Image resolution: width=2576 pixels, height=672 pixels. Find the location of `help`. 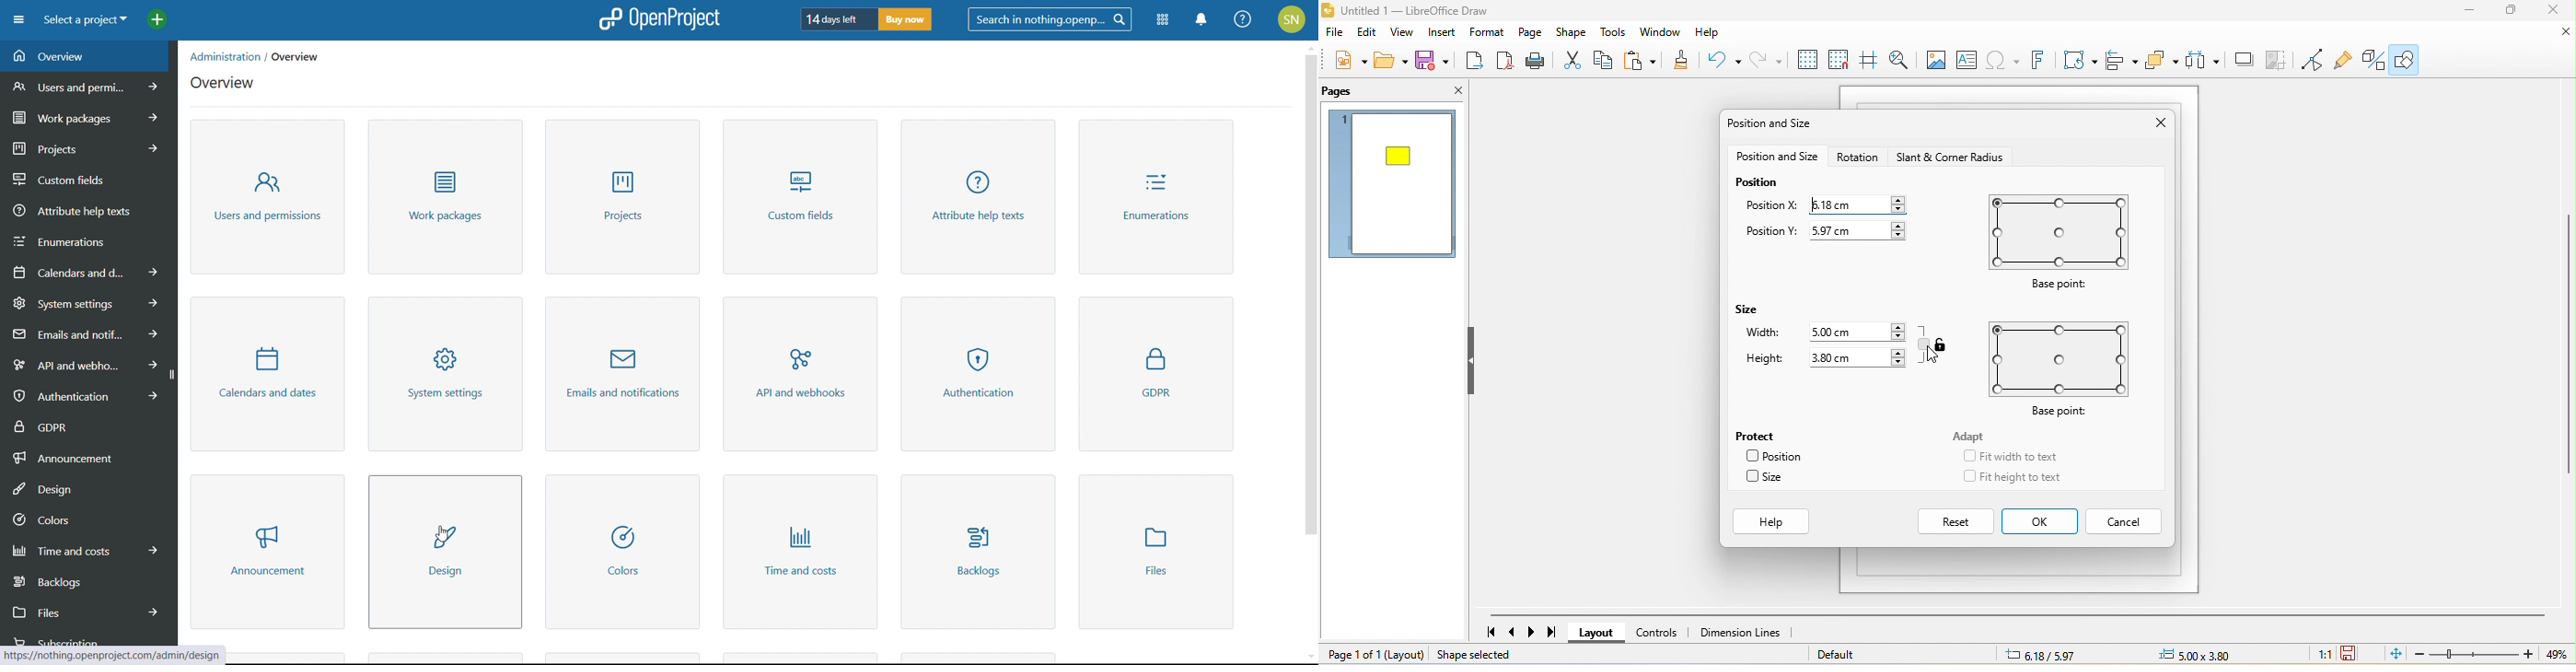

help is located at coordinates (1716, 33).